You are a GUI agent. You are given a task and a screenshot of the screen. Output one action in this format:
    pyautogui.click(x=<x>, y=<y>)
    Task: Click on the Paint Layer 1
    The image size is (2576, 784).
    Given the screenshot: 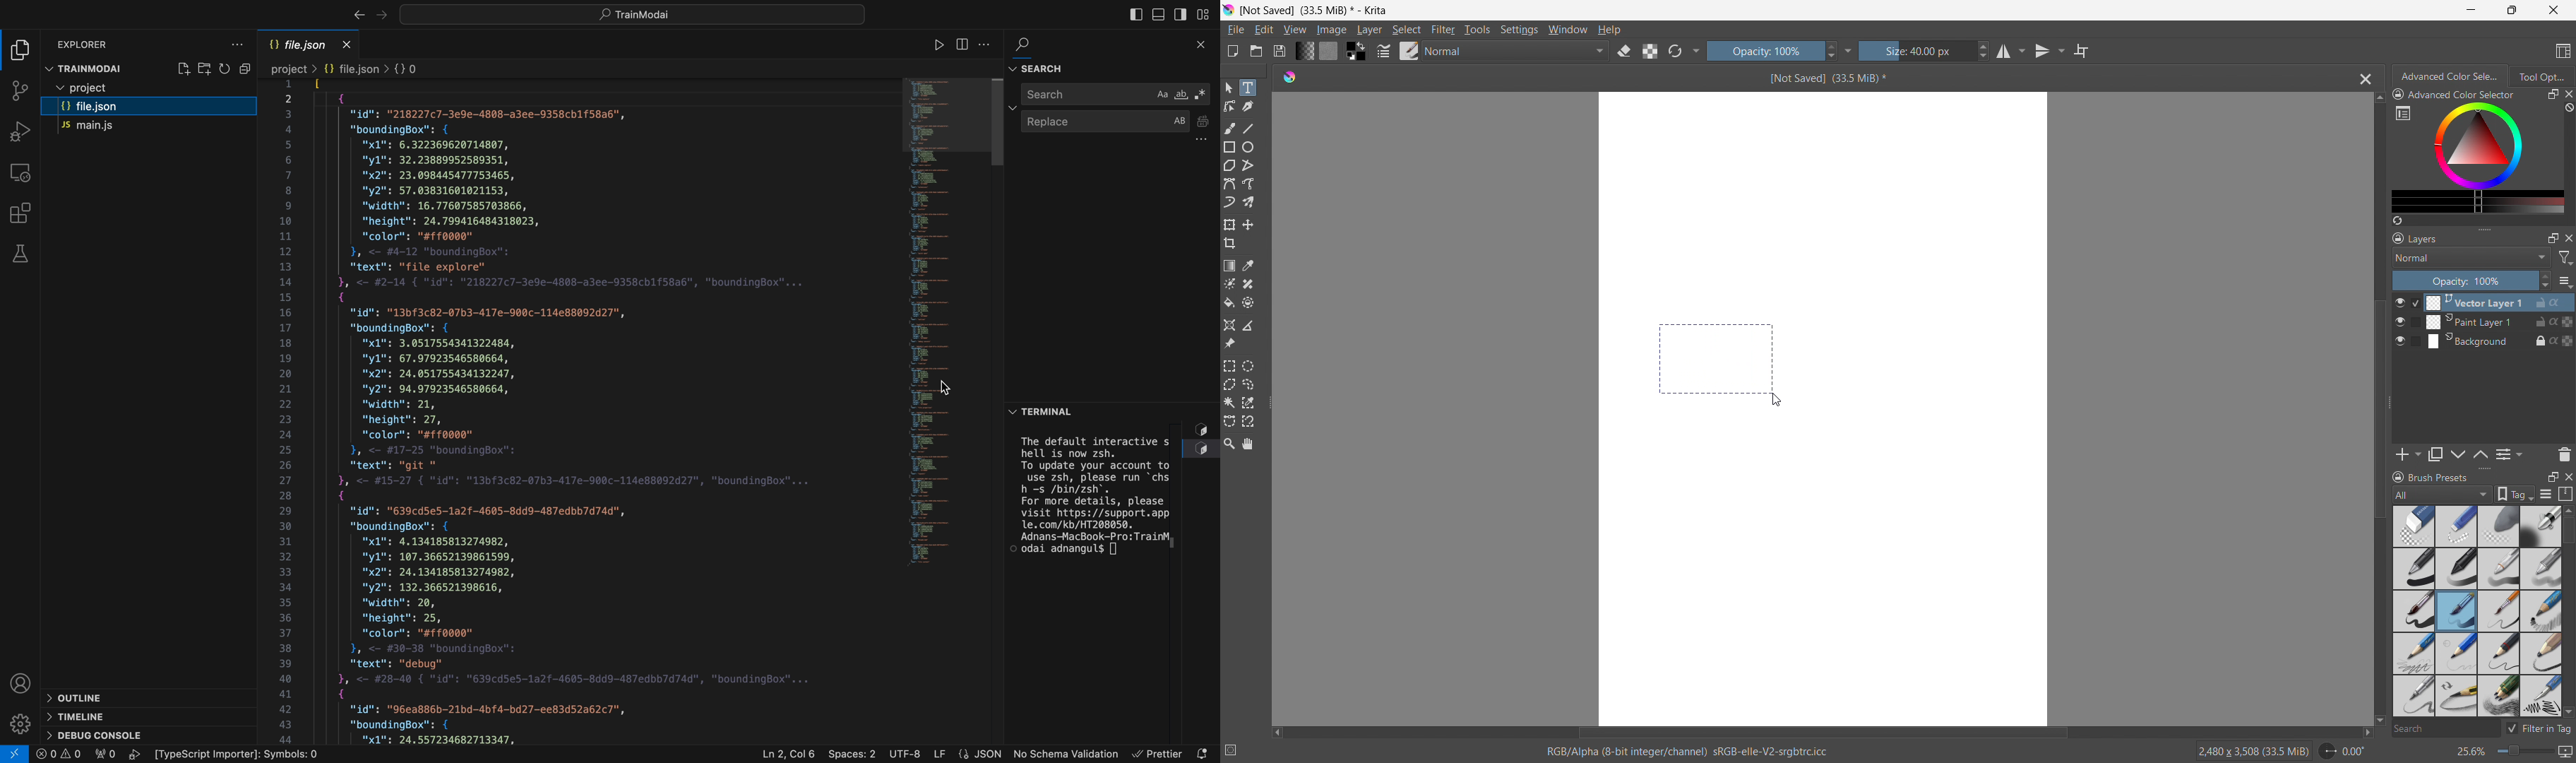 What is the action you would take?
    pyautogui.click(x=2493, y=322)
    